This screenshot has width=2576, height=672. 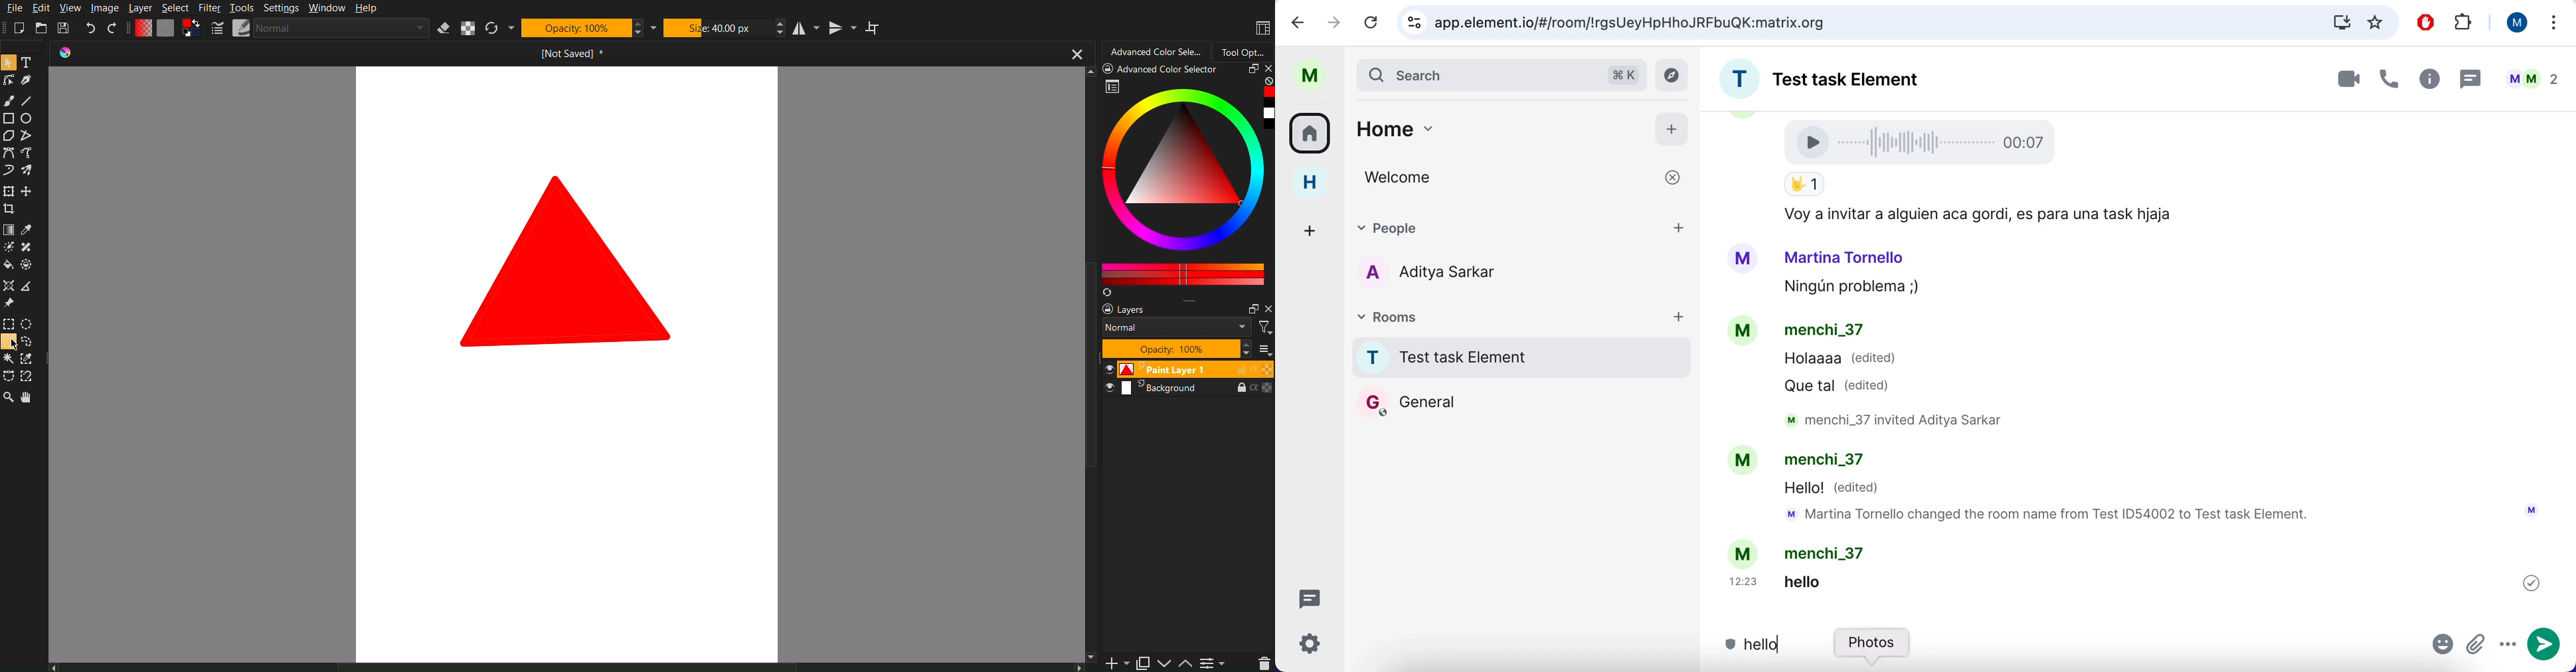 I want to click on Refresh, so click(x=495, y=29).